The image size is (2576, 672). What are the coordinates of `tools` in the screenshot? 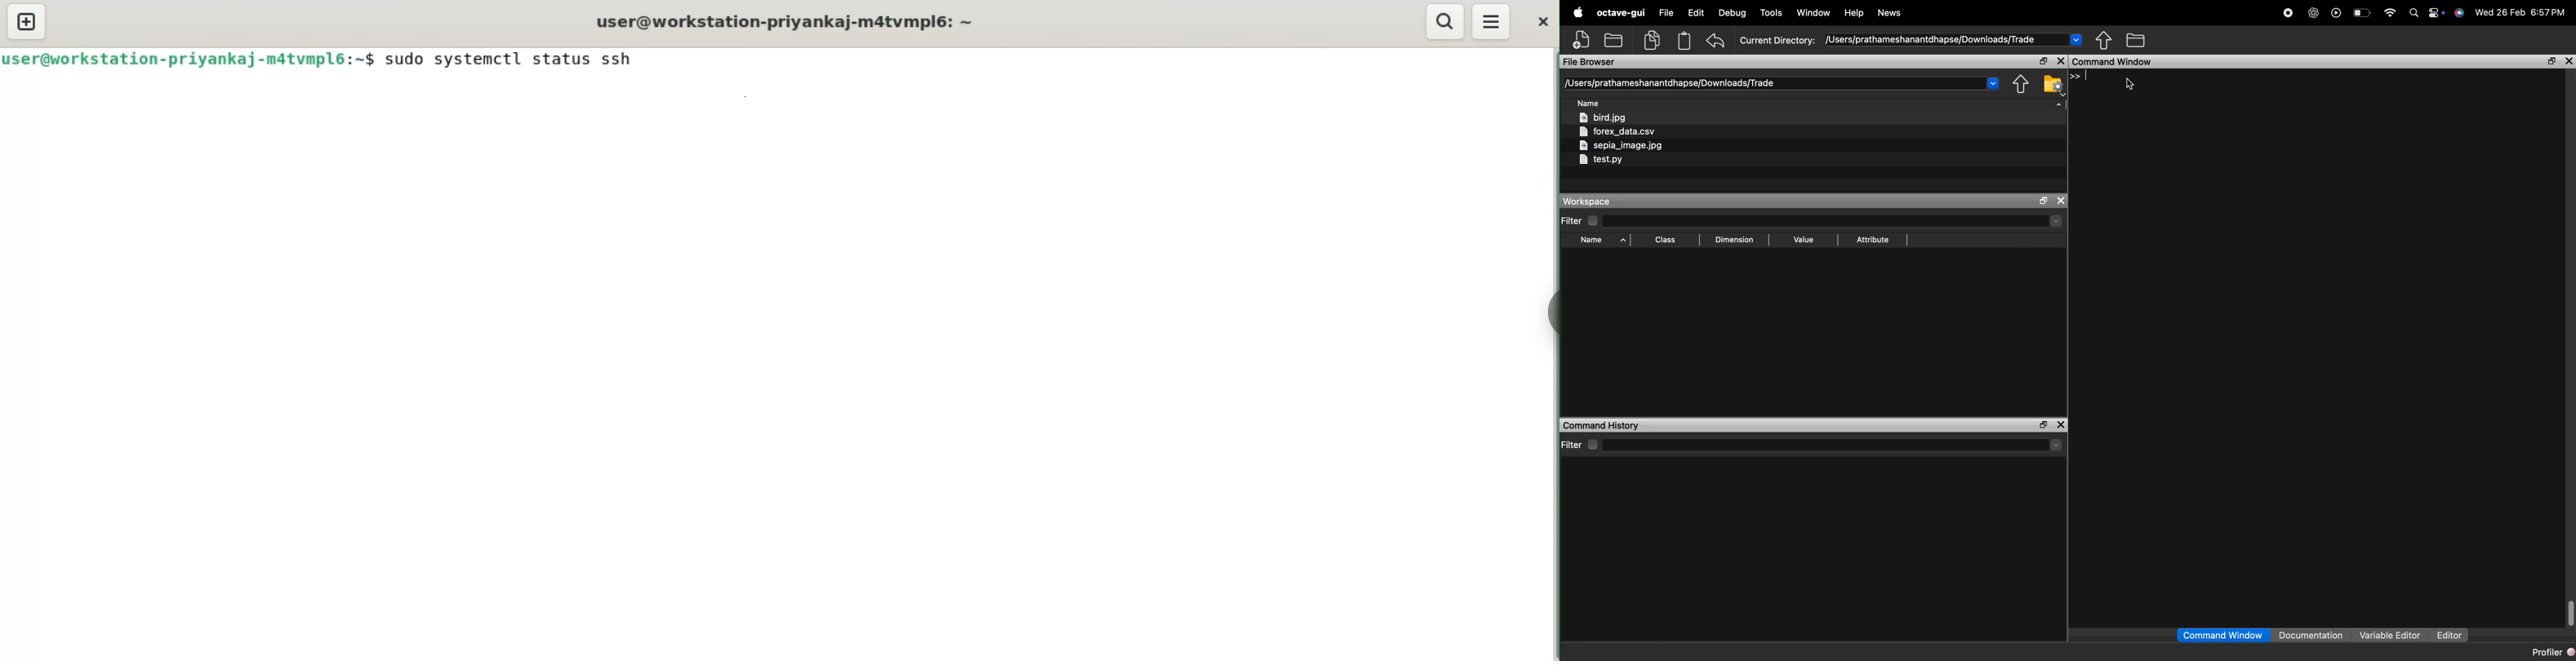 It's located at (1773, 12).